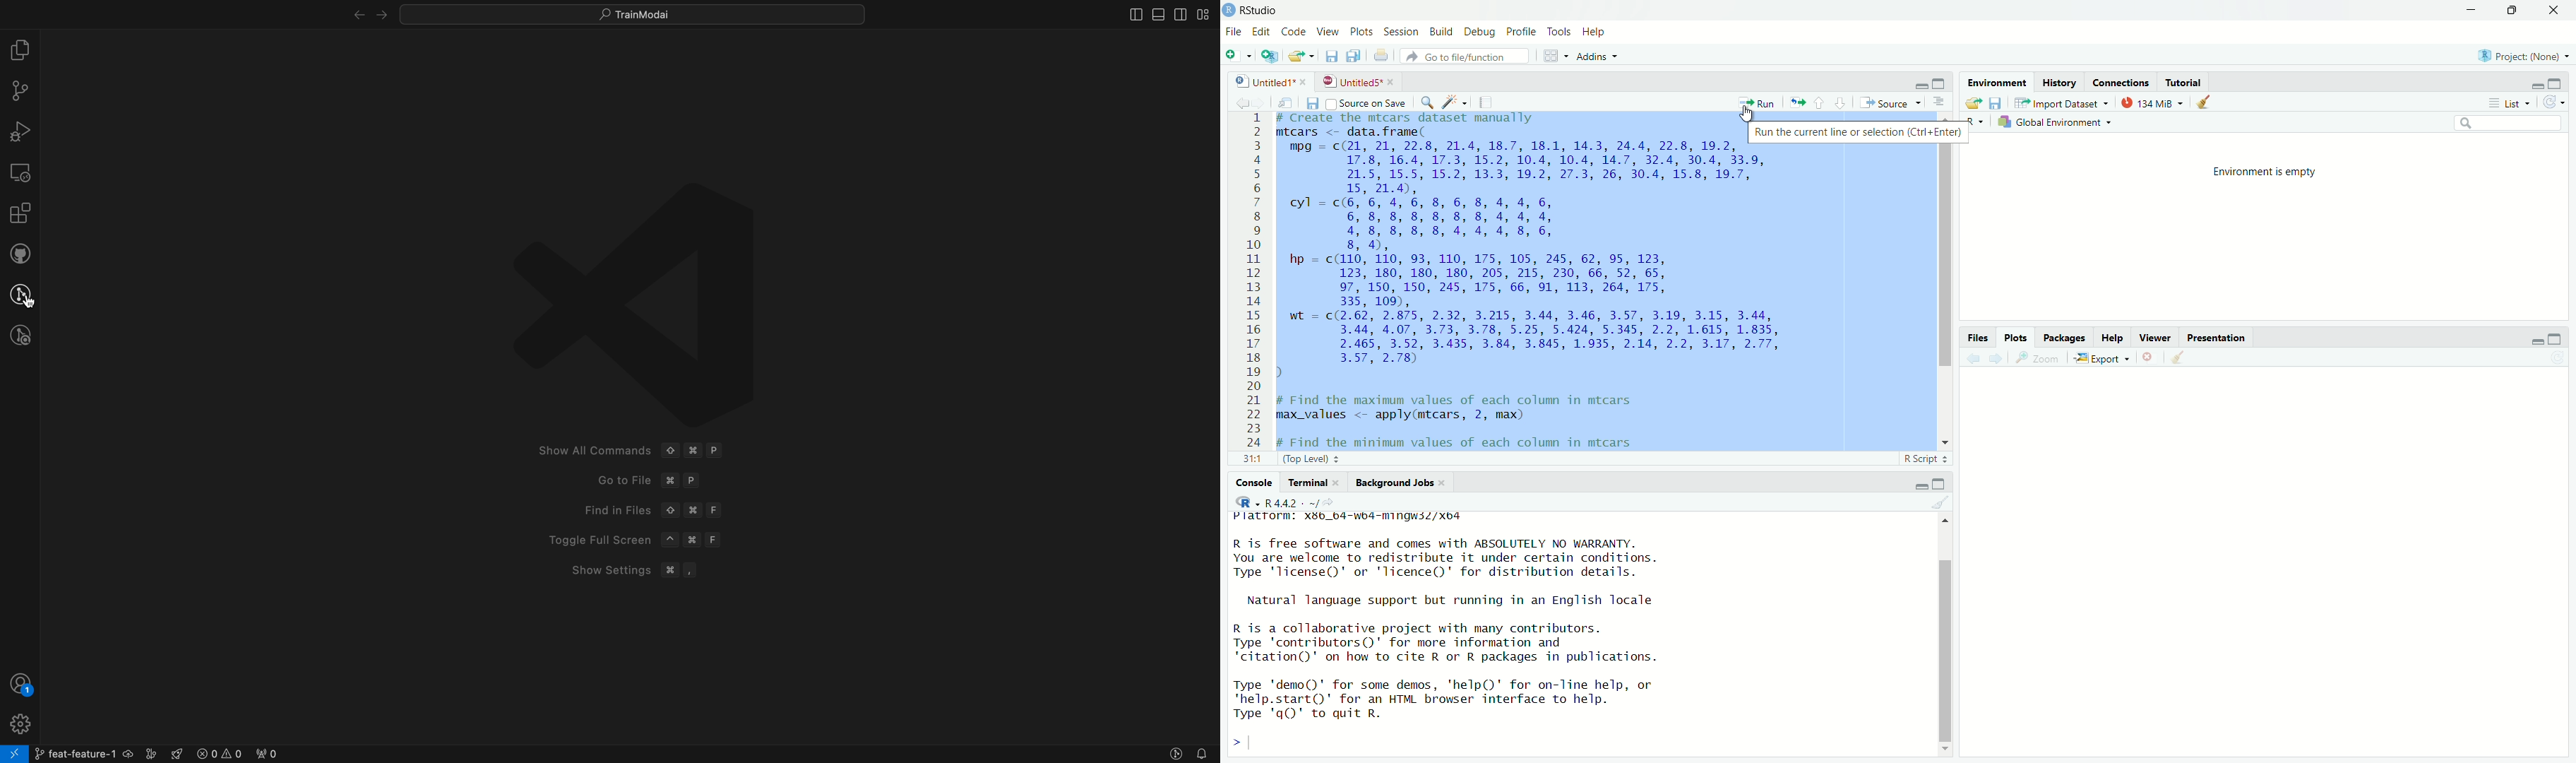 The image size is (2576, 784). I want to click on # Global Environment ~, so click(2058, 124).